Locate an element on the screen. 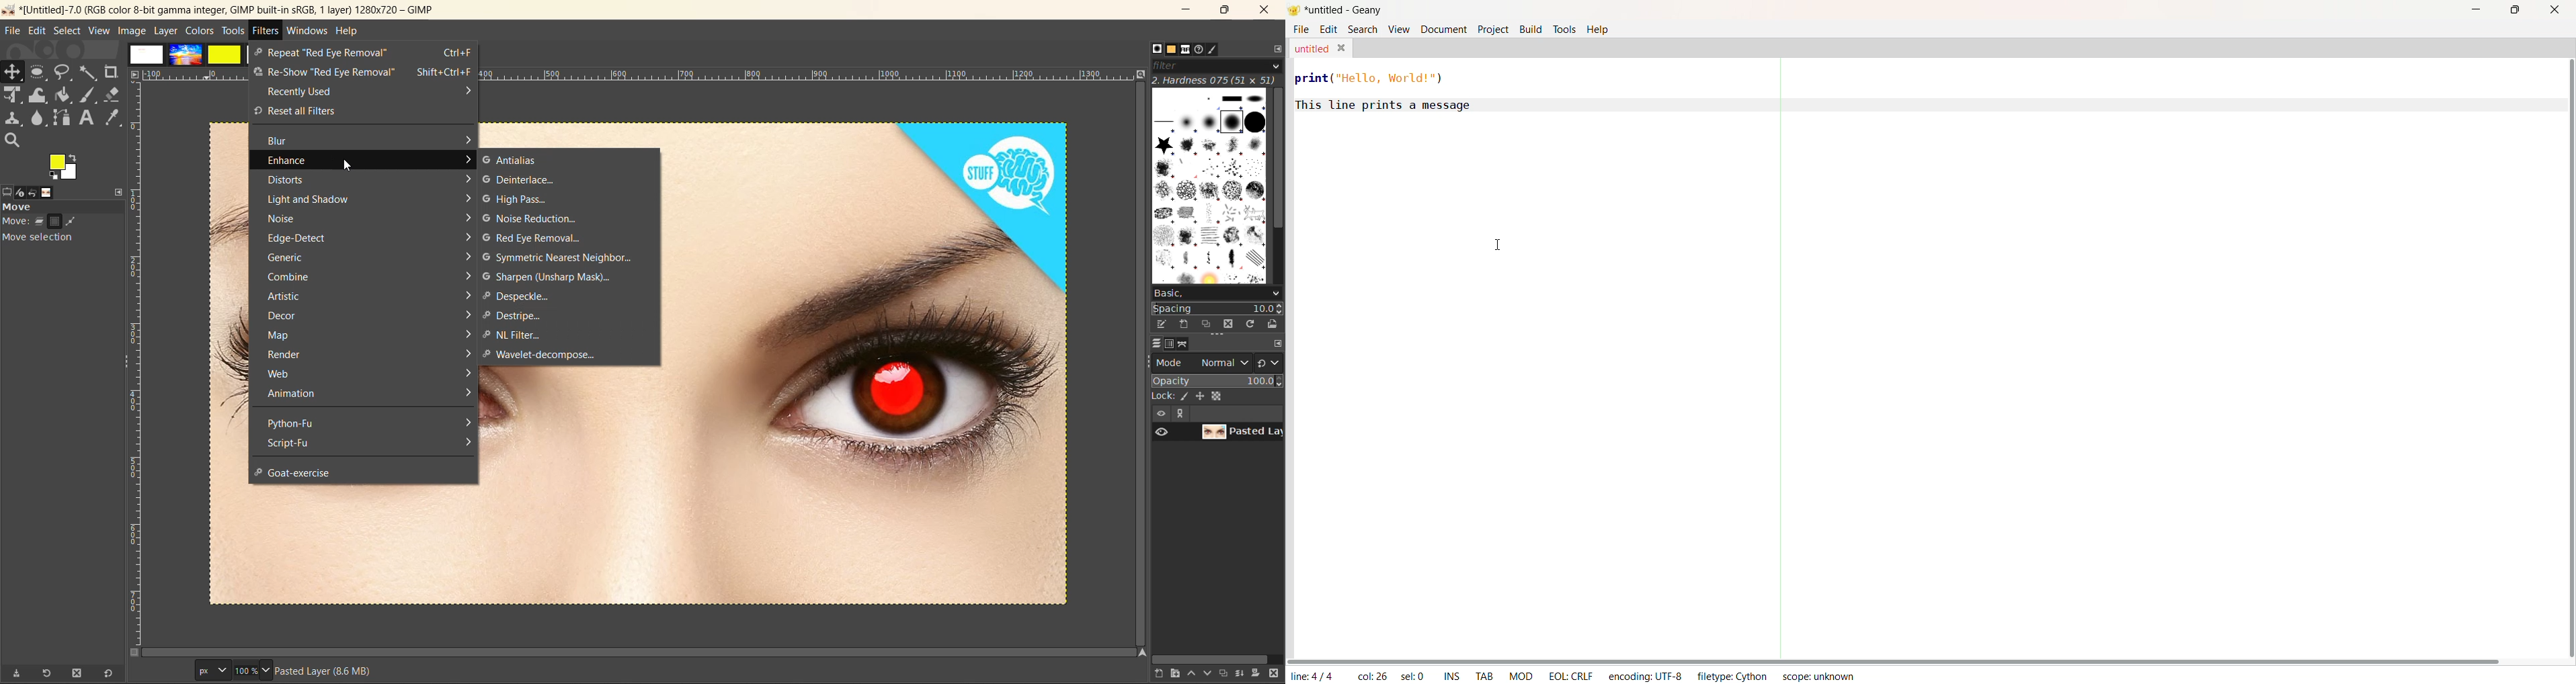 This screenshot has width=2576, height=700. path is located at coordinates (1189, 345).